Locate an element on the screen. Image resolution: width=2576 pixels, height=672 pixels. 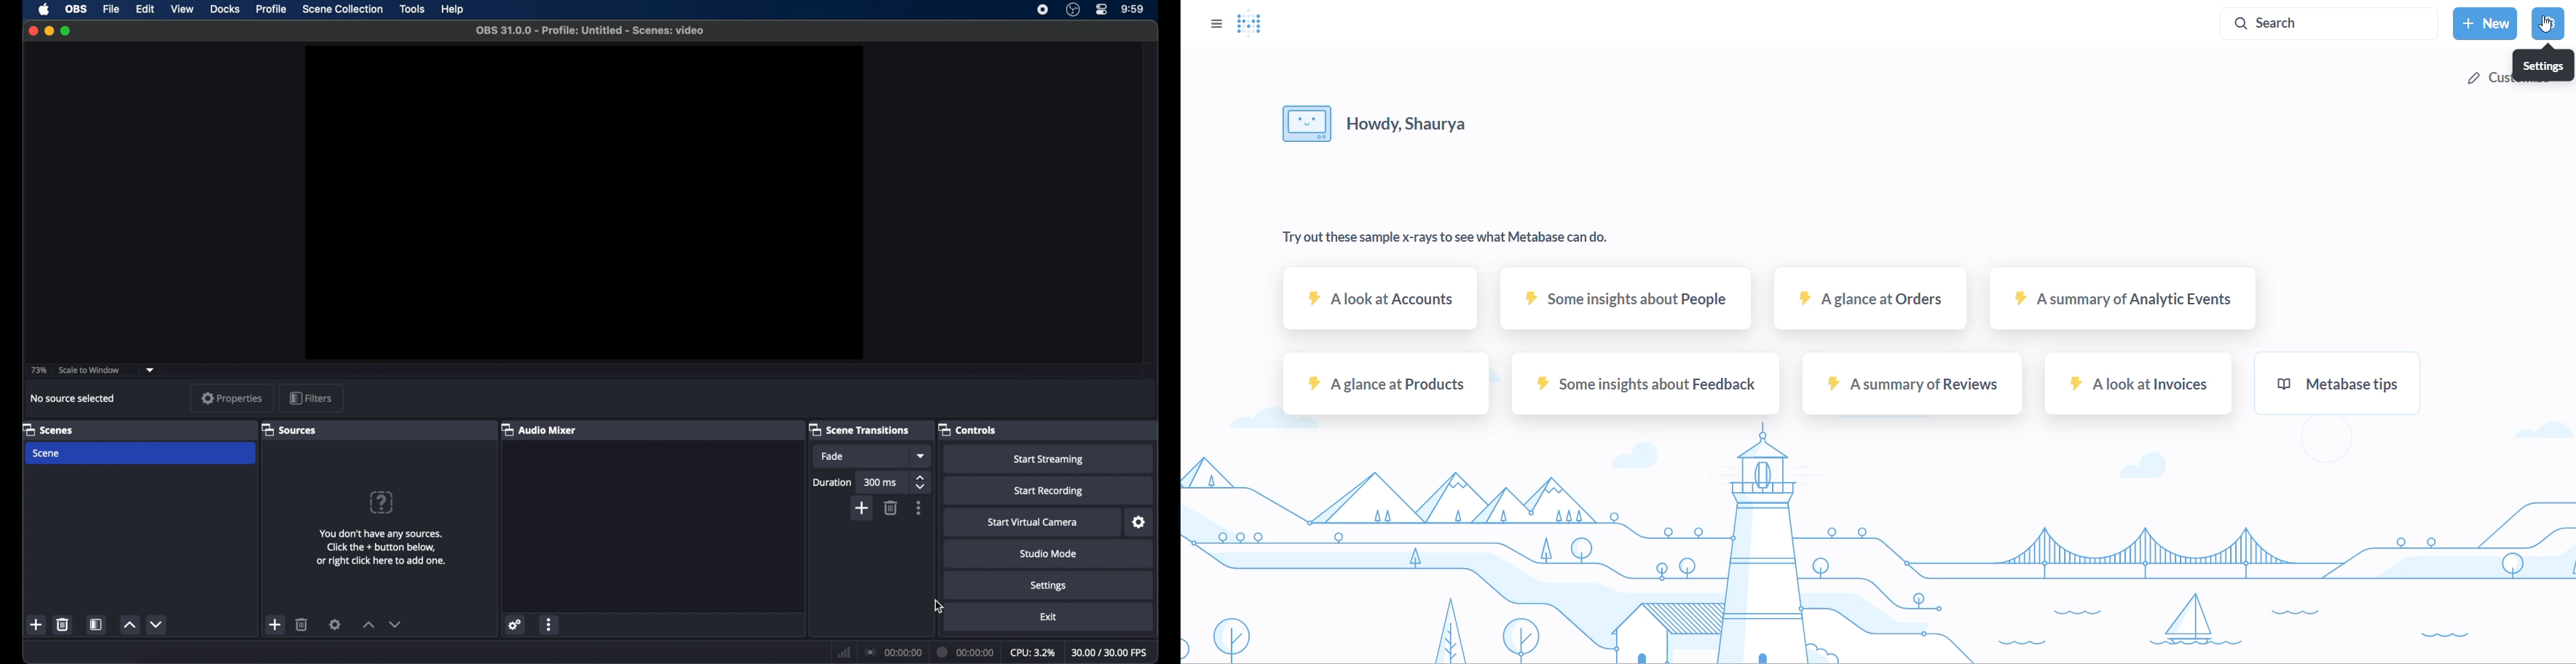
docks is located at coordinates (225, 9).